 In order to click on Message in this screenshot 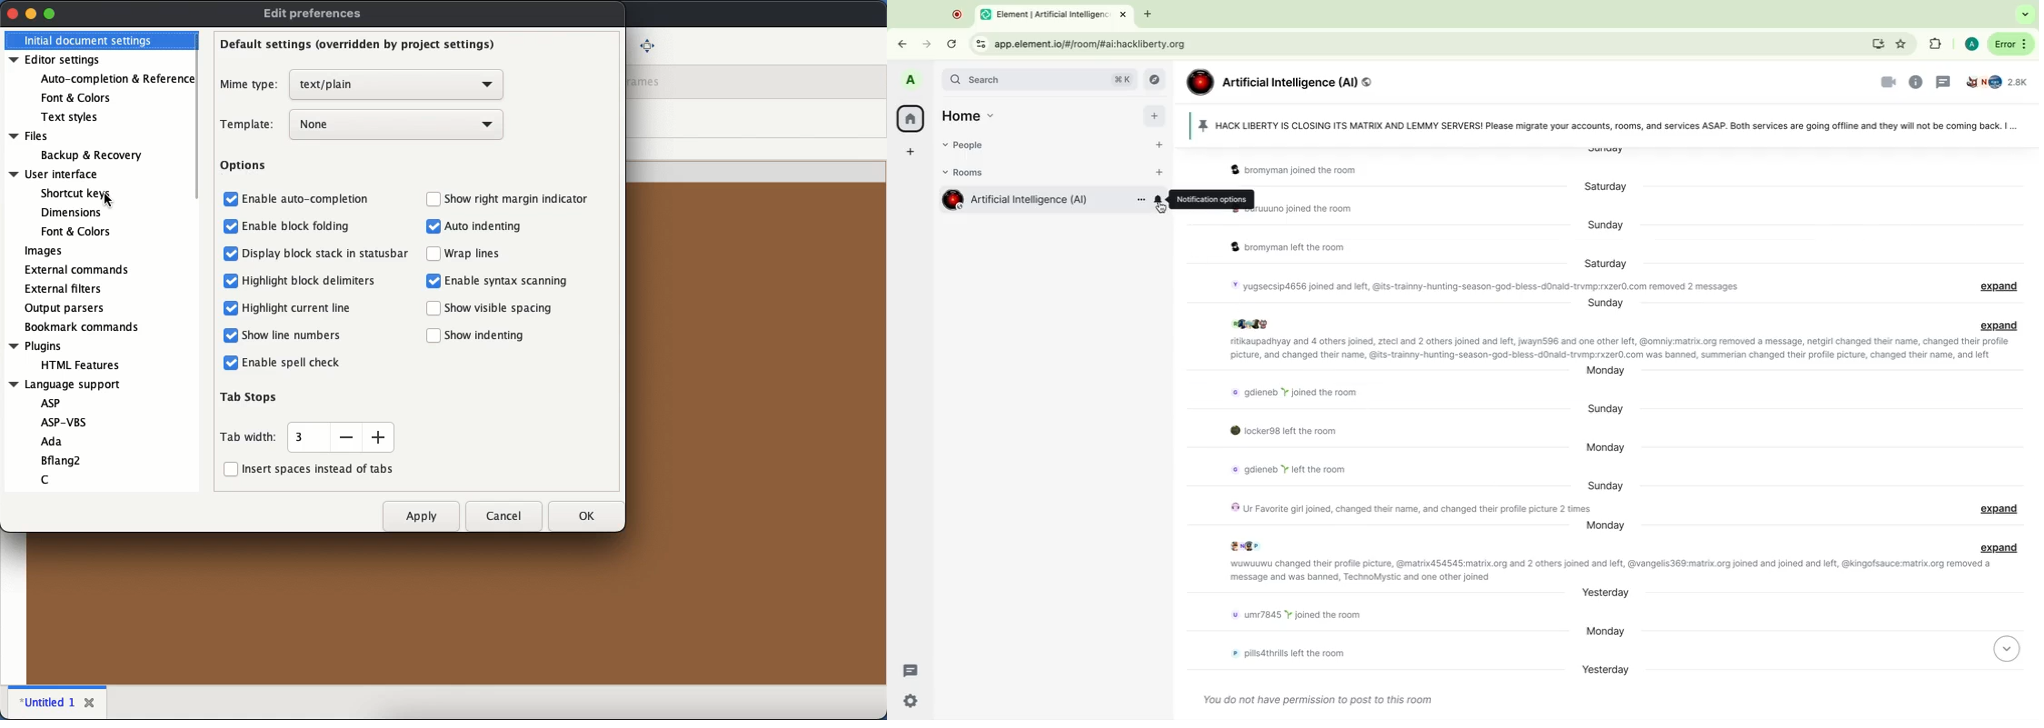, I will do `click(1295, 618)`.